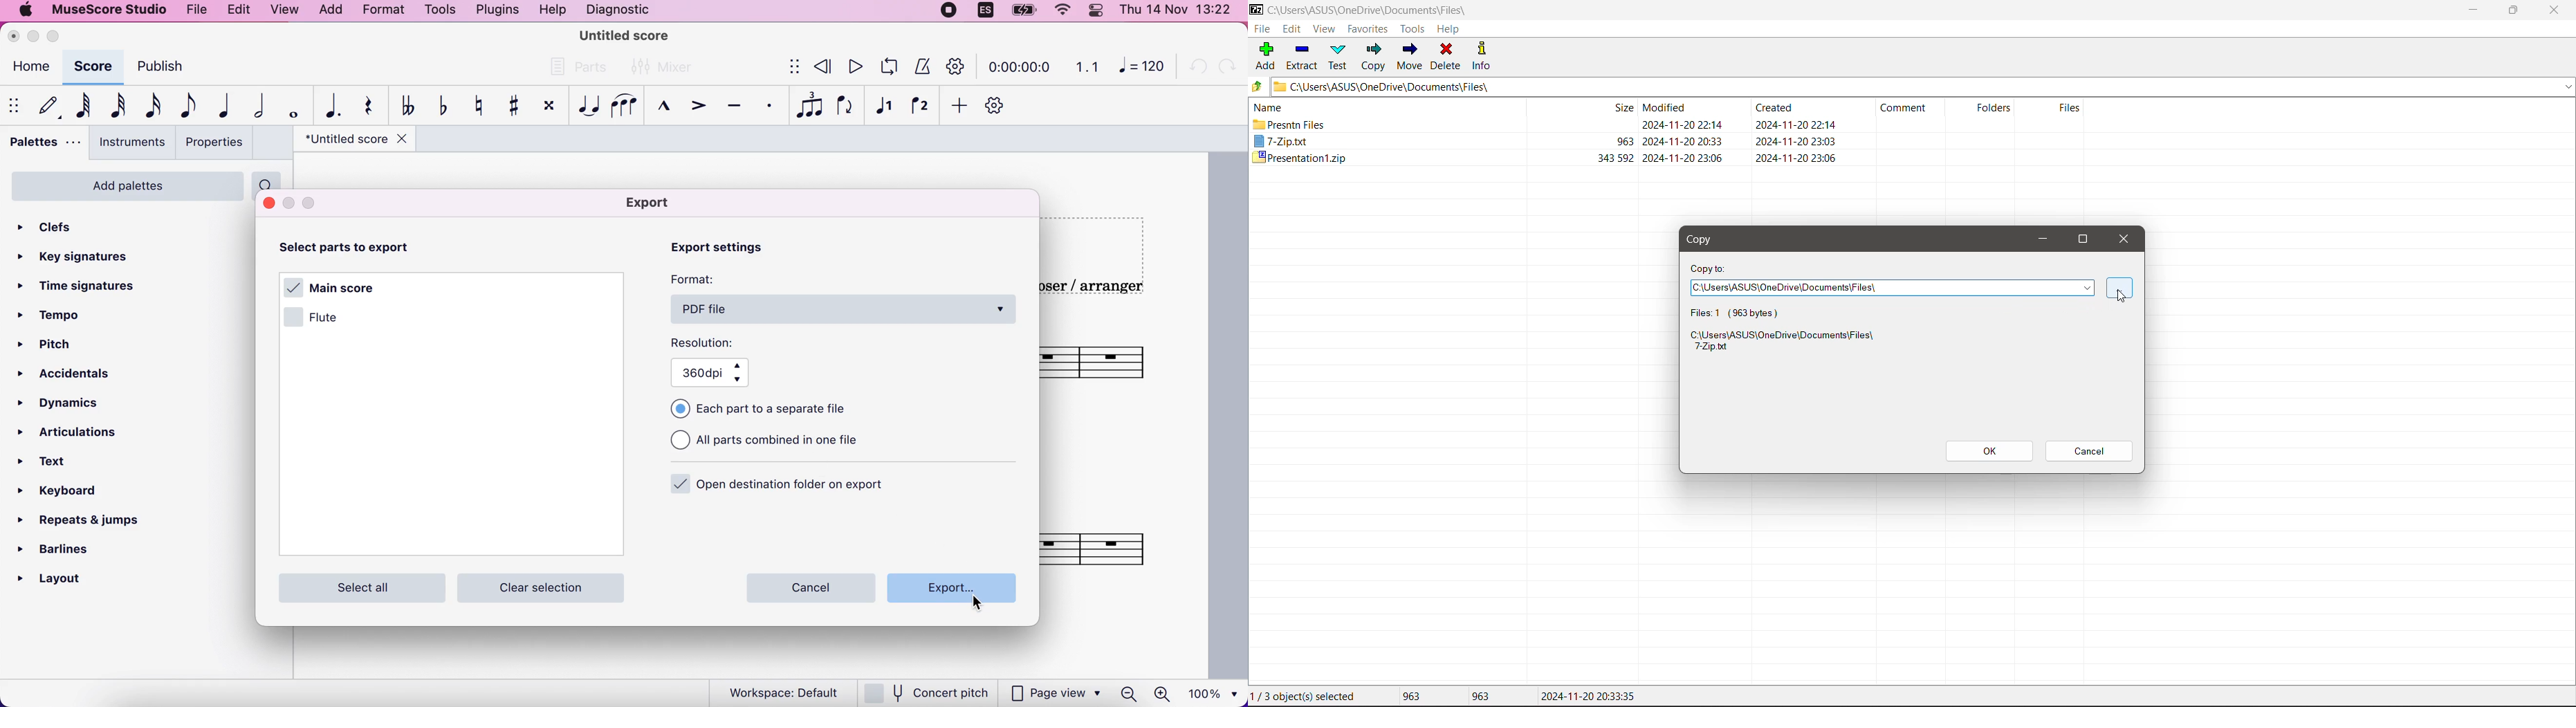  Describe the element at coordinates (1021, 66) in the screenshot. I see `time` at that location.